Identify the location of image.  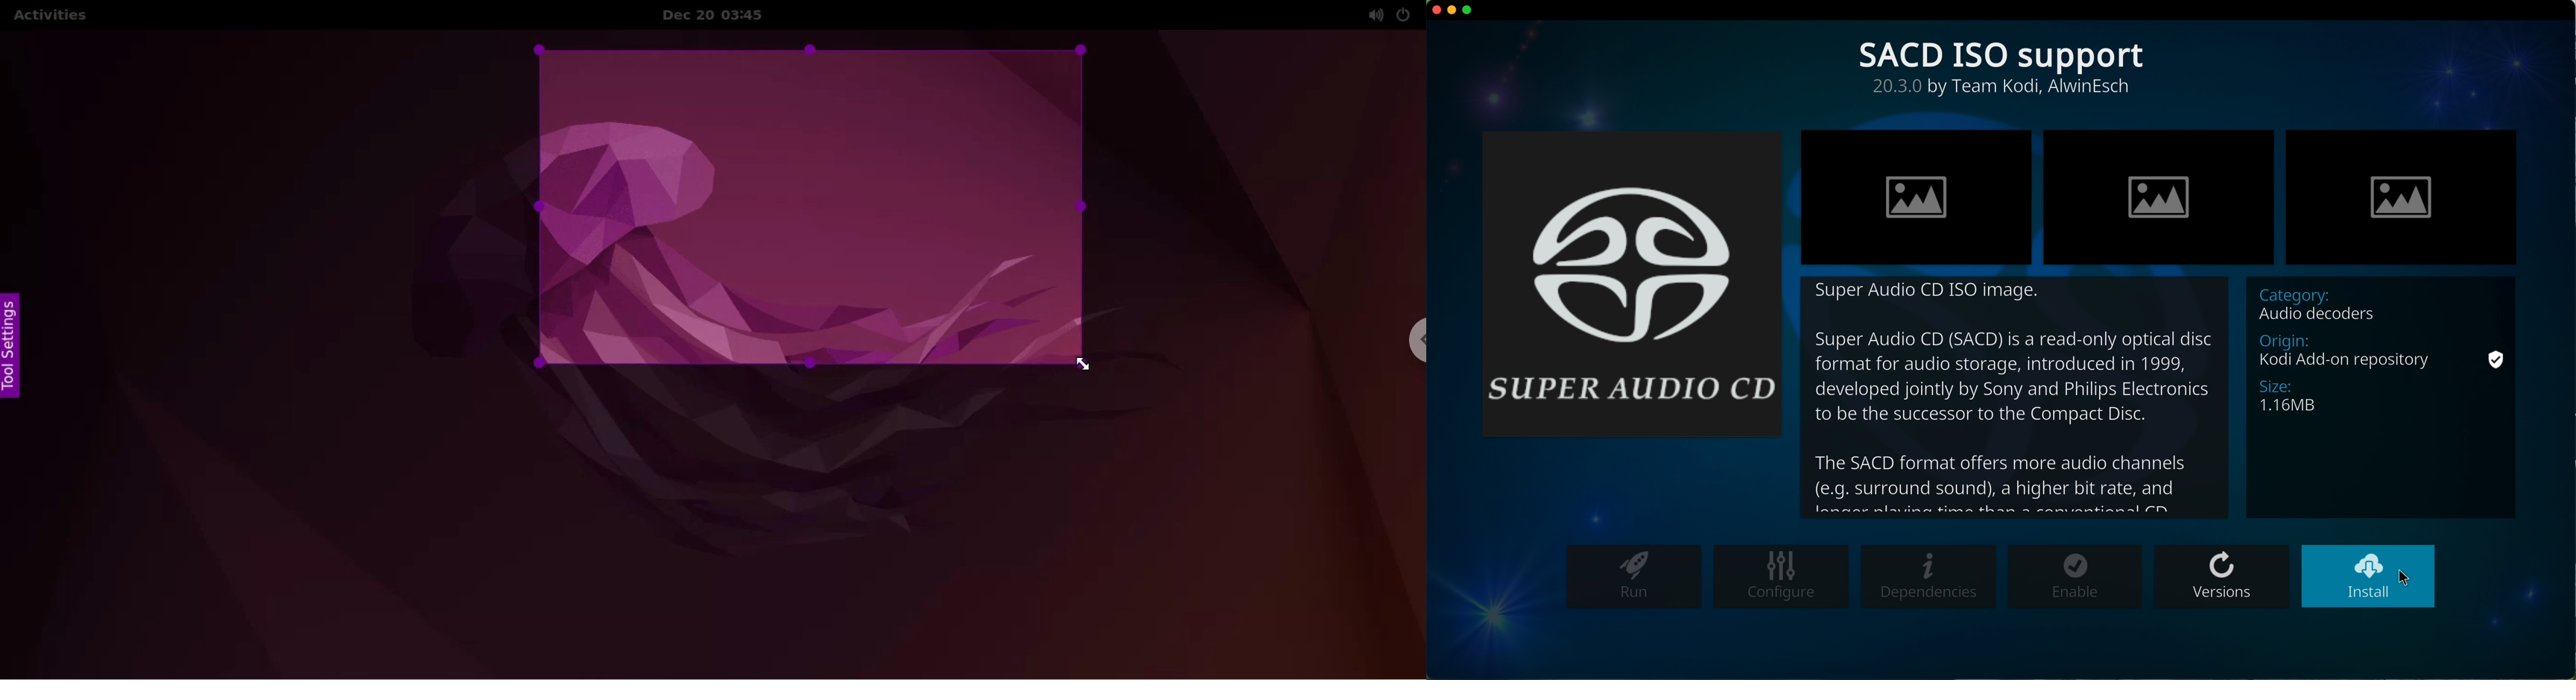
(1918, 197).